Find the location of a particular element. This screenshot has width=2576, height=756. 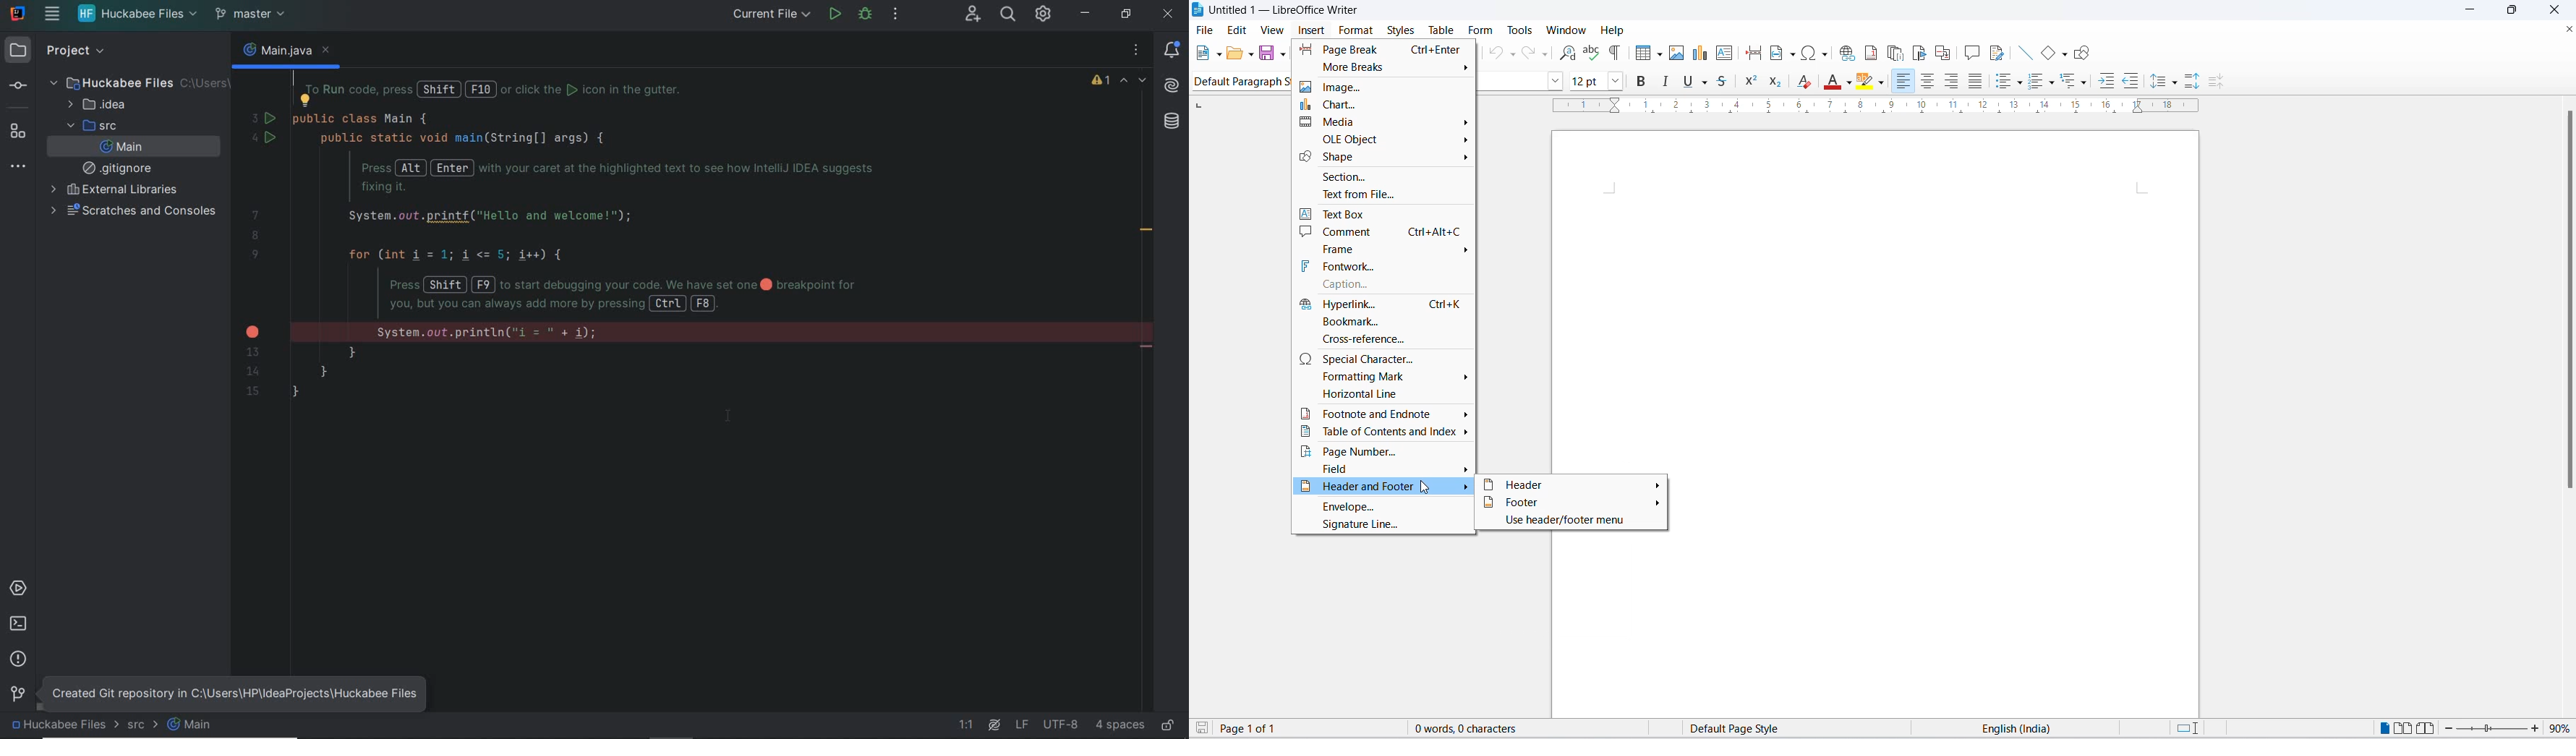

header is located at coordinates (1571, 485).